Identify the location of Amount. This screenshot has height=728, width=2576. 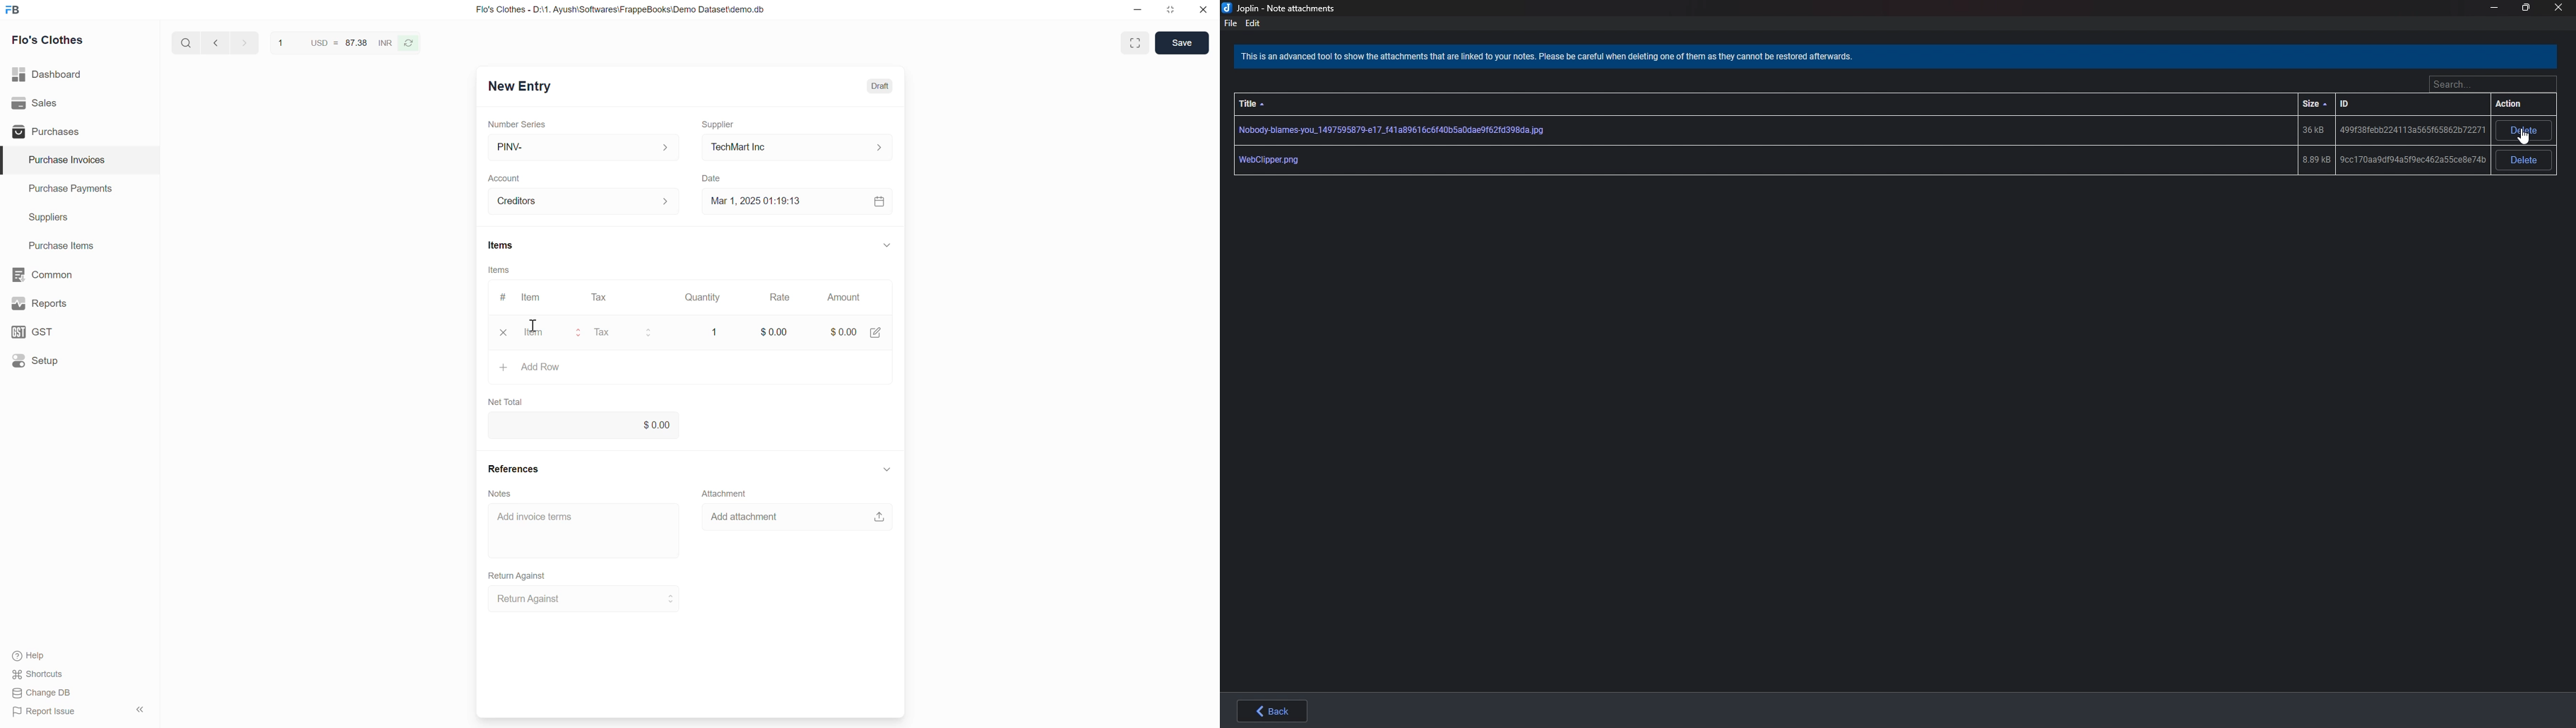
(843, 299).